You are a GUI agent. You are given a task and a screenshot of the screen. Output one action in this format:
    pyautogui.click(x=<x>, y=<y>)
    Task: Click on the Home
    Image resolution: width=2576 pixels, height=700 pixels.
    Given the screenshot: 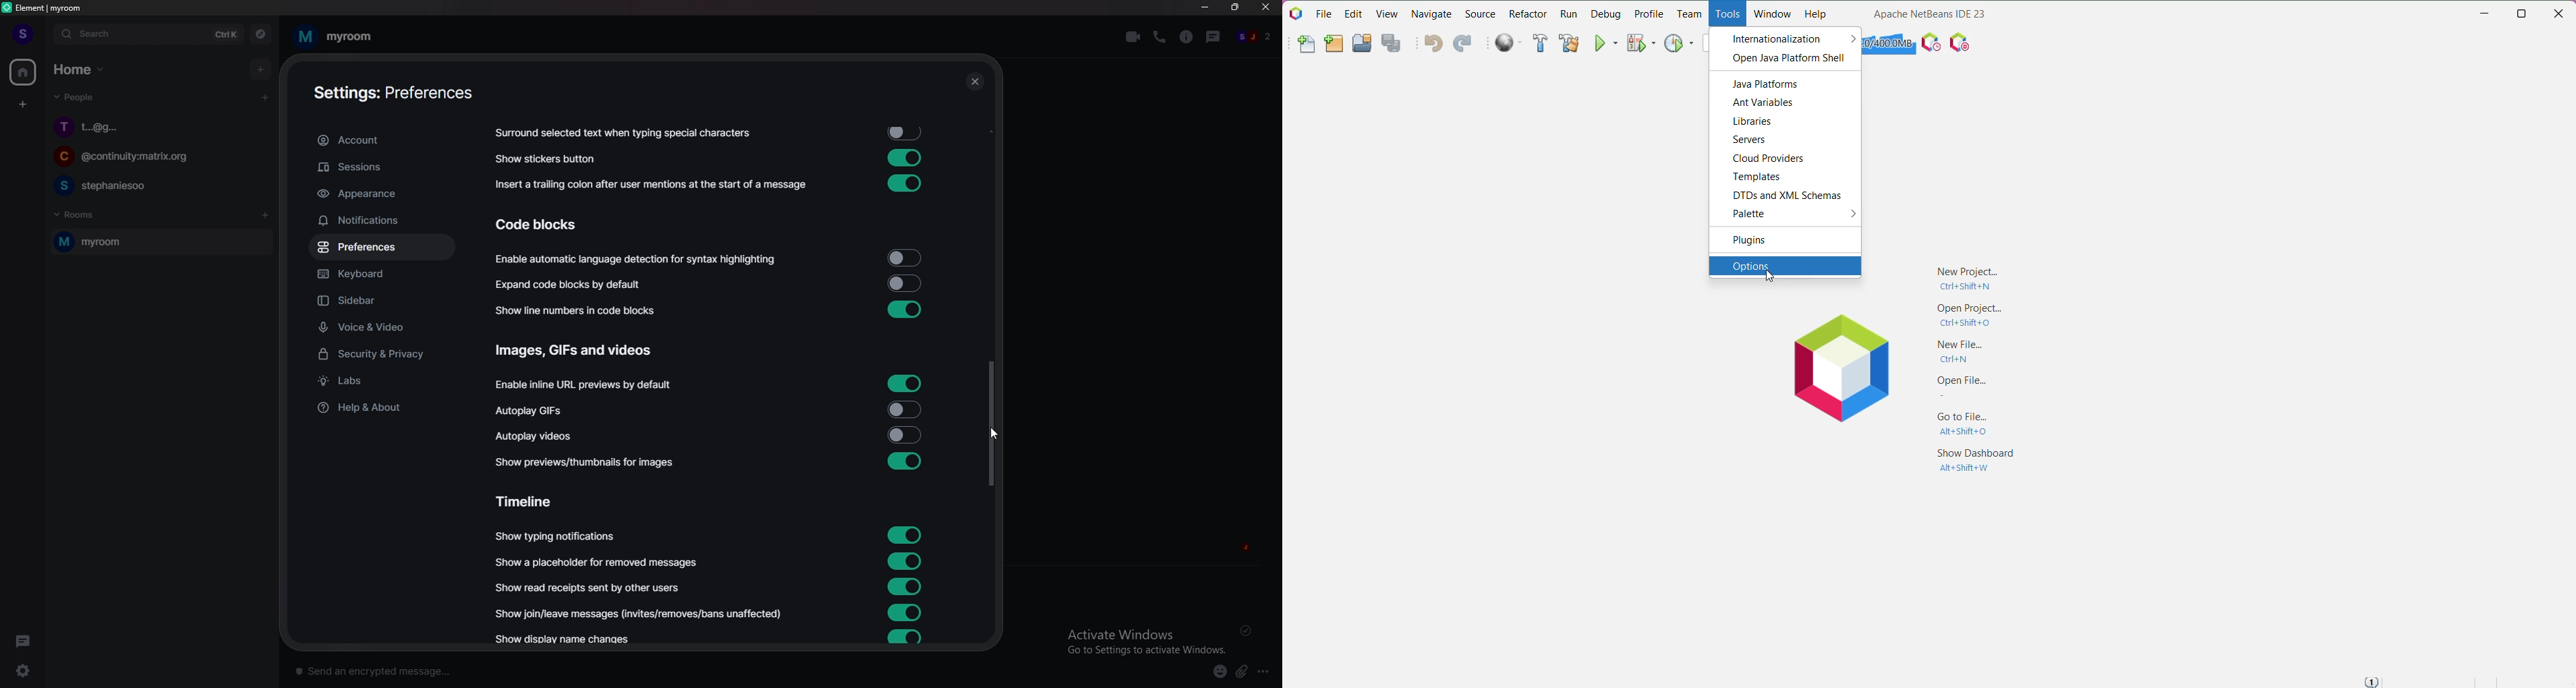 What is the action you would take?
    pyautogui.click(x=81, y=68)
    